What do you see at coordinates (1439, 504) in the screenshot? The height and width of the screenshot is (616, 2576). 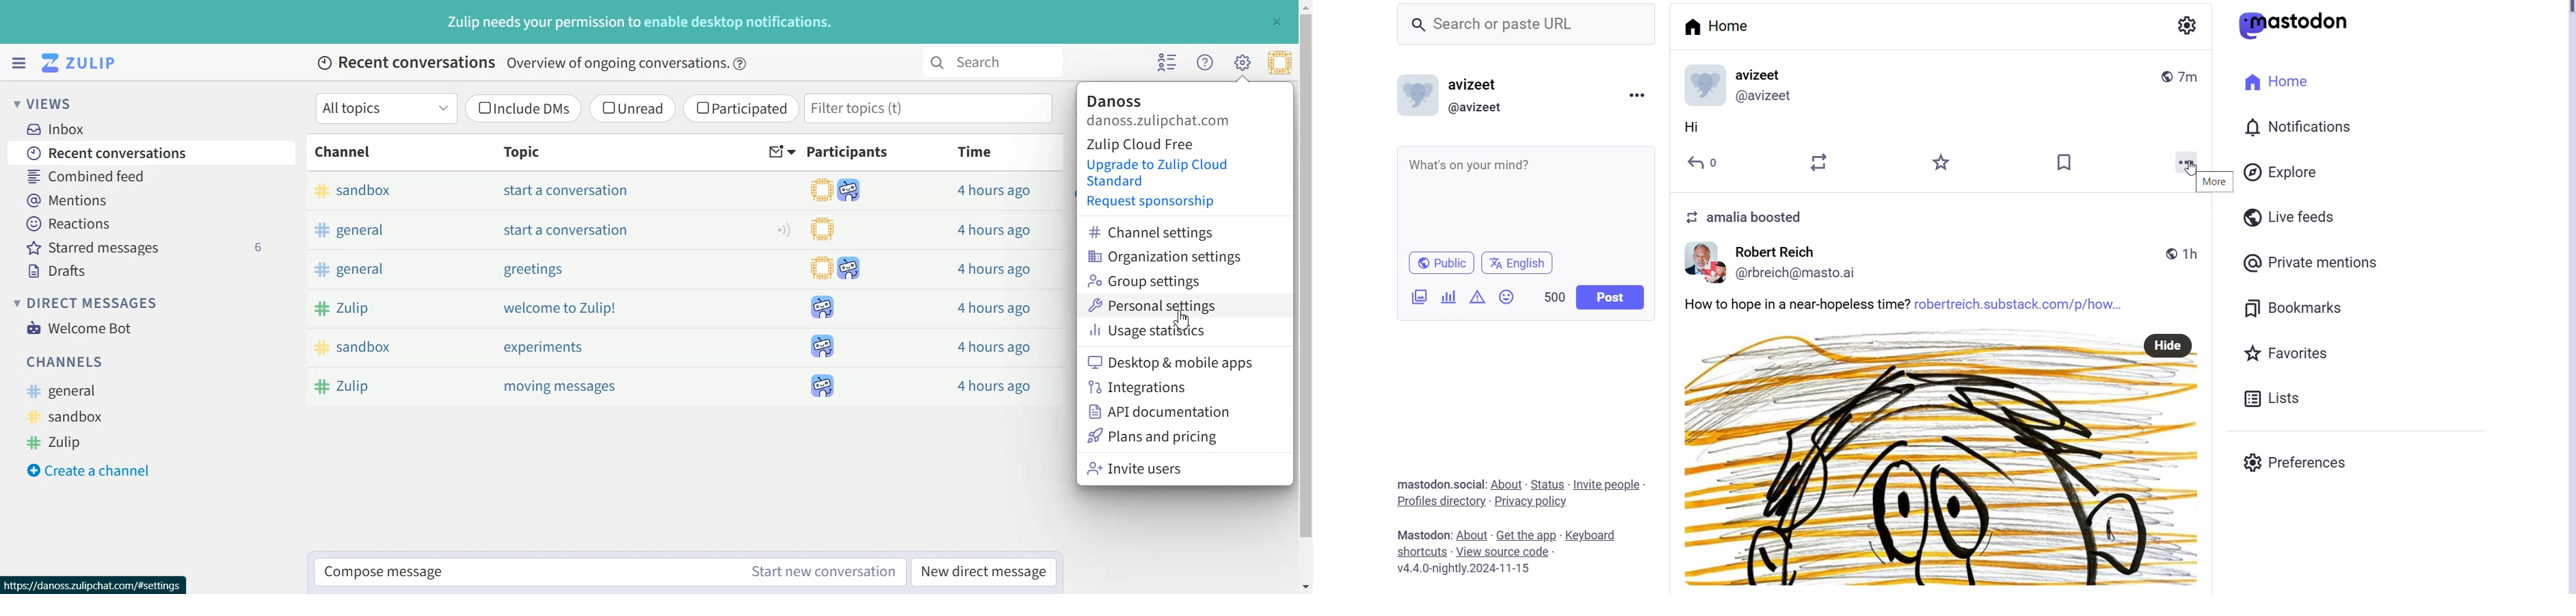 I see `Profiles directories` at bounding box center [1439, 504].